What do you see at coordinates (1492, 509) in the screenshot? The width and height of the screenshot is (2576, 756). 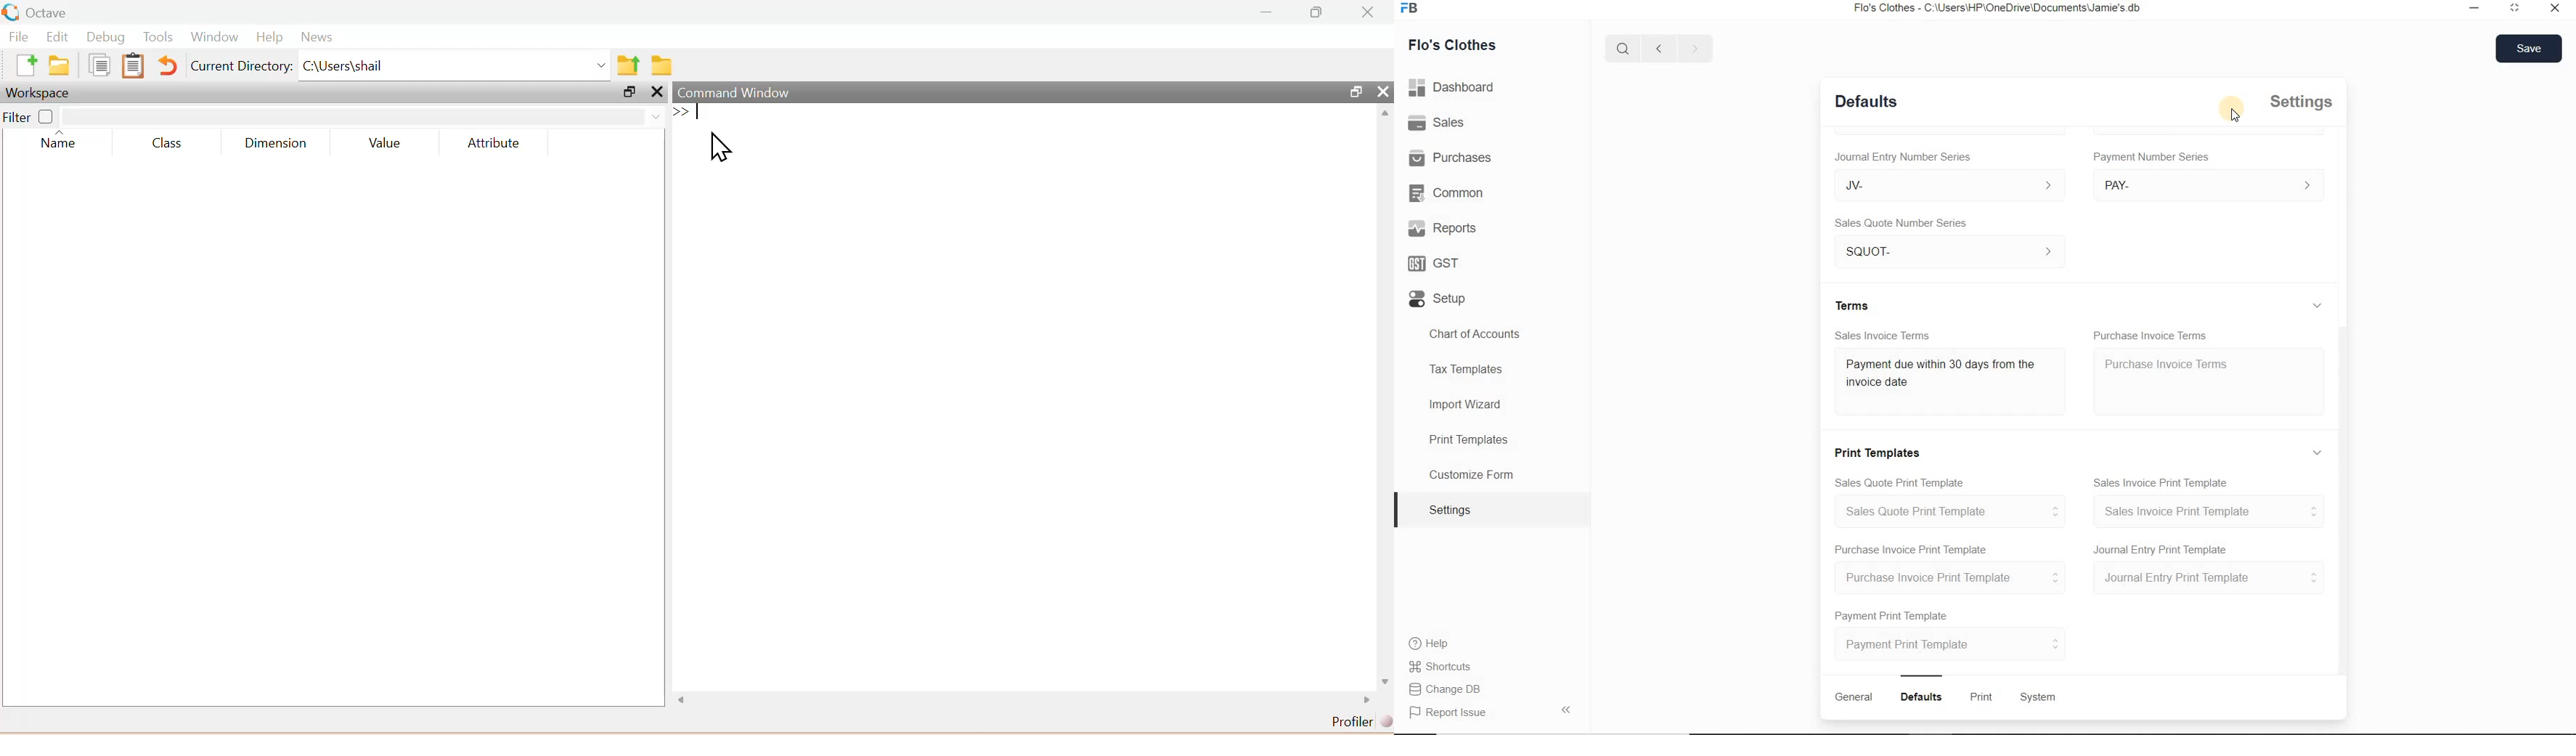 I see `Settings` at bounding box center [1492, 509].